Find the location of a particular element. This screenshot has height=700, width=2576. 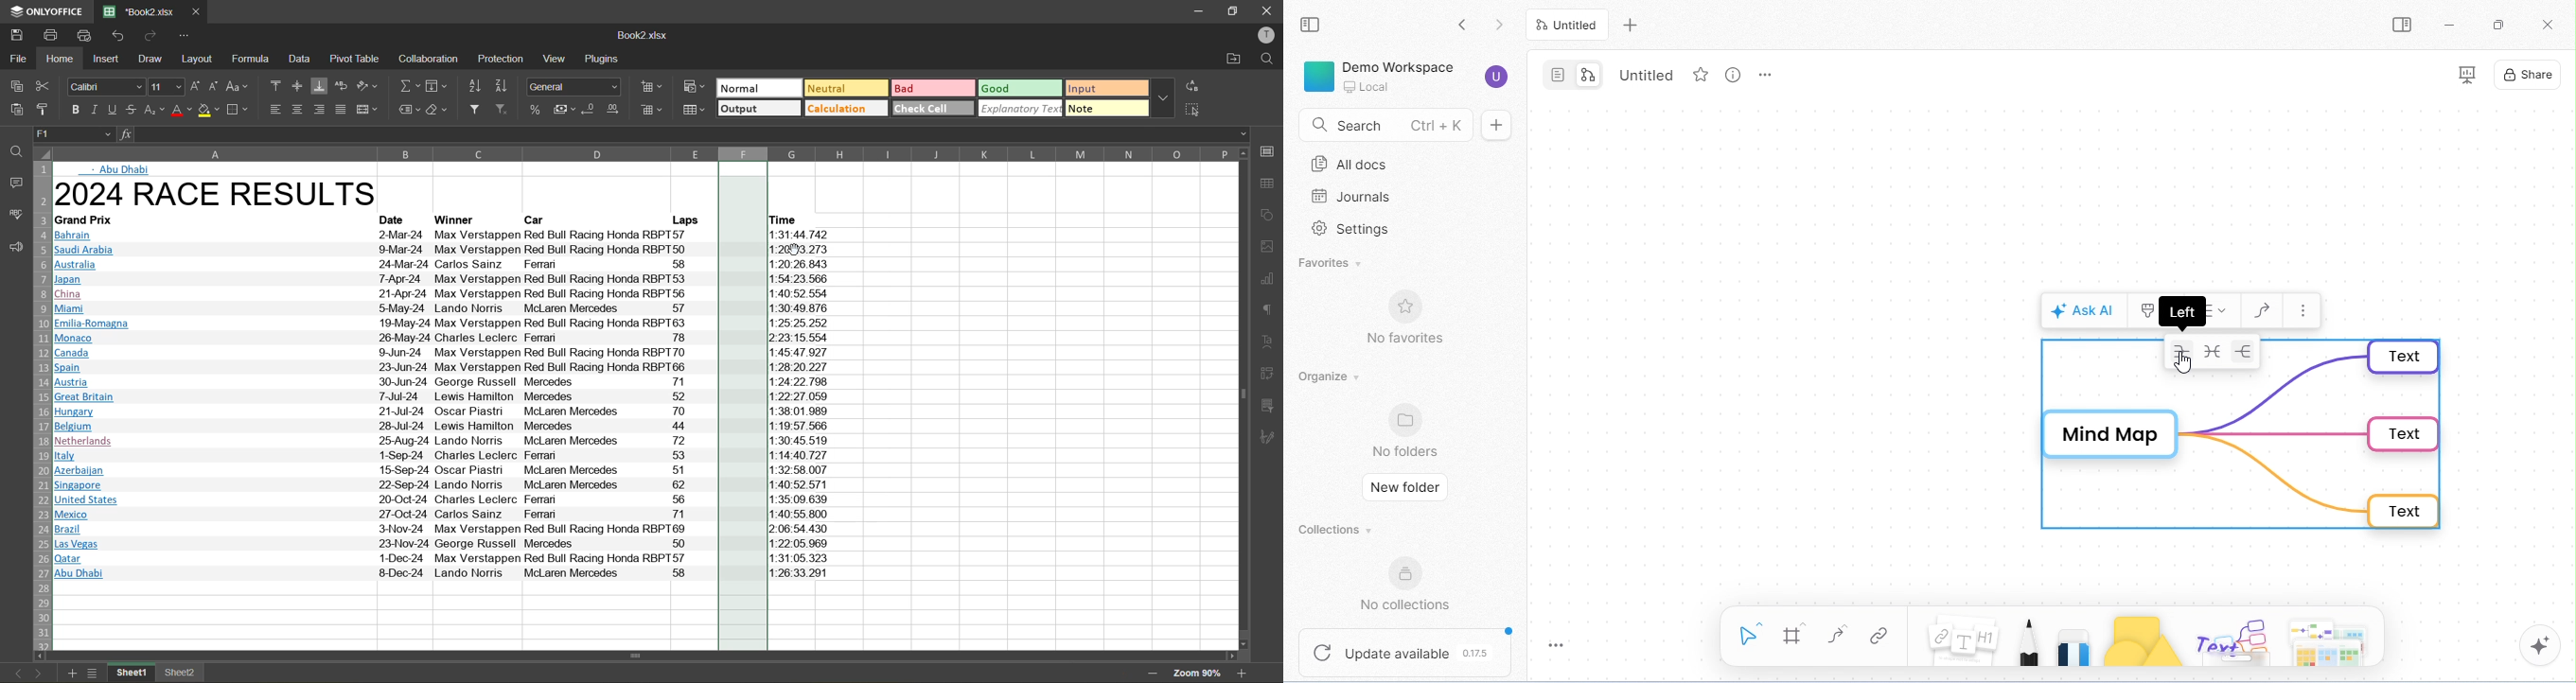

more options is located at coordinates (1164, 100).